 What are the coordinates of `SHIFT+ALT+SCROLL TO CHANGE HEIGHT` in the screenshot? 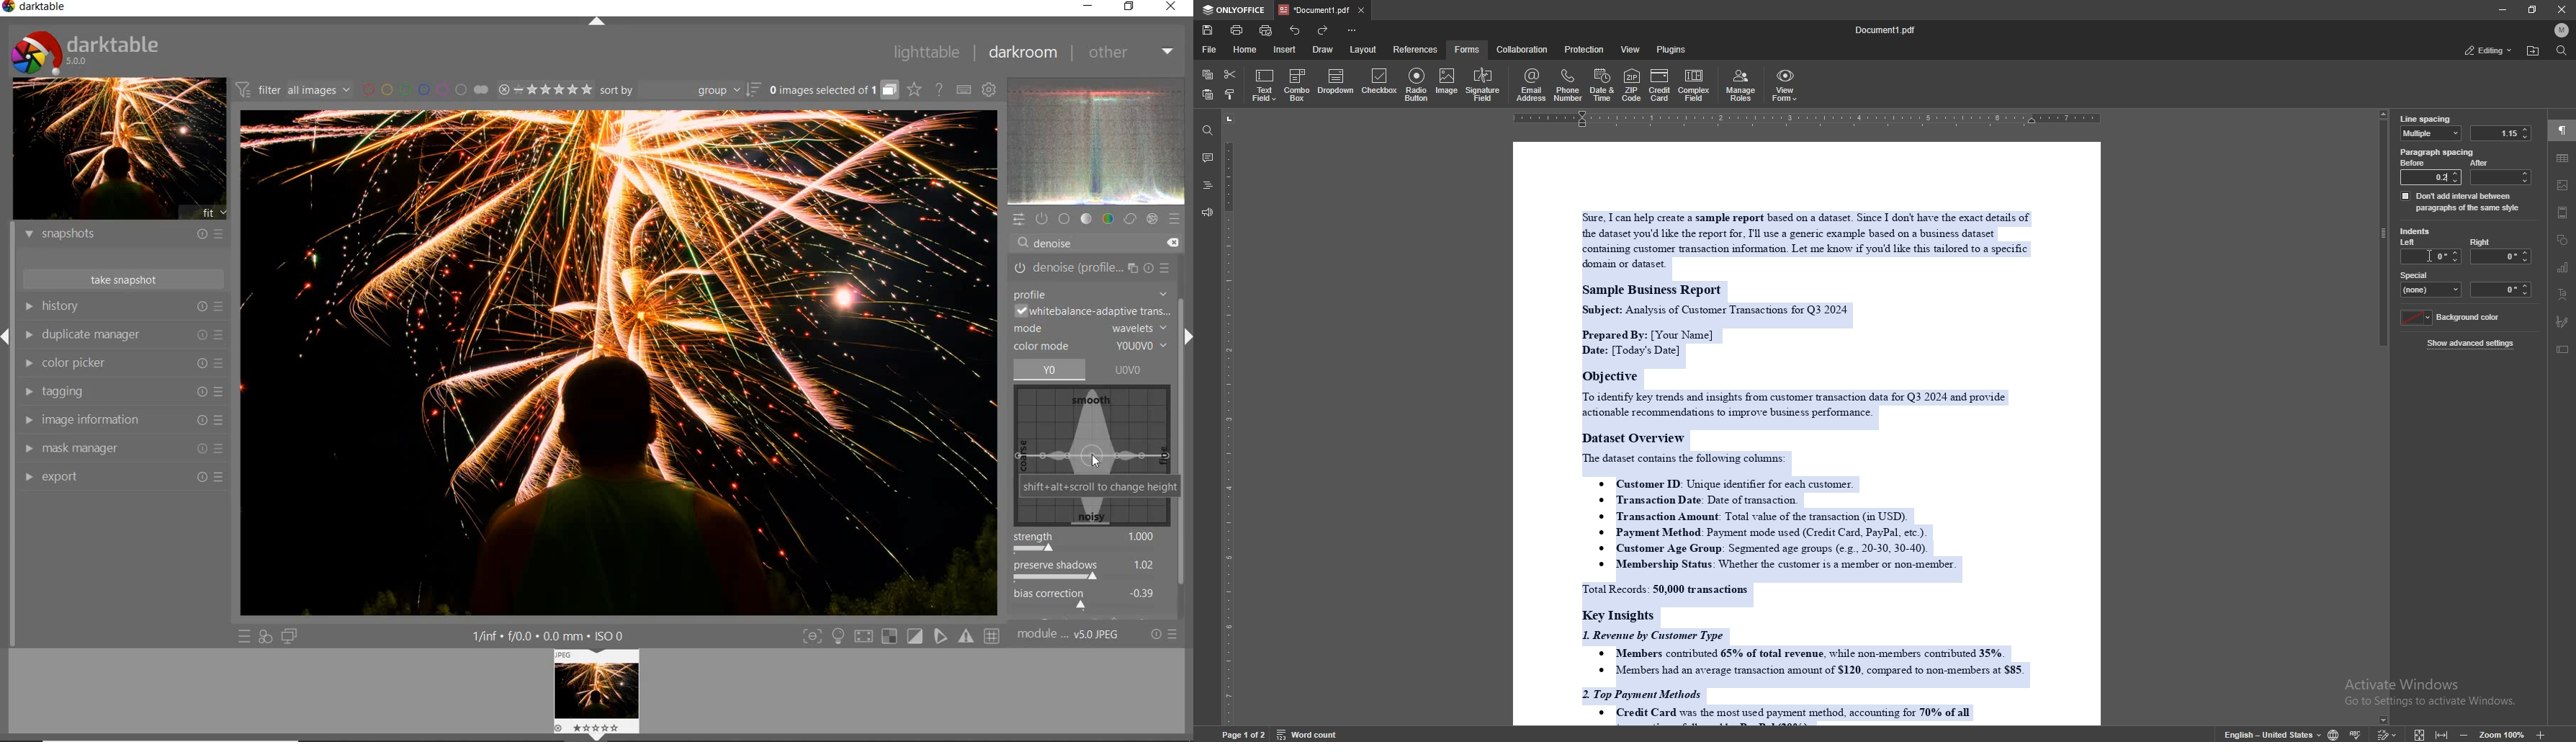 It's located at (1098, 488).